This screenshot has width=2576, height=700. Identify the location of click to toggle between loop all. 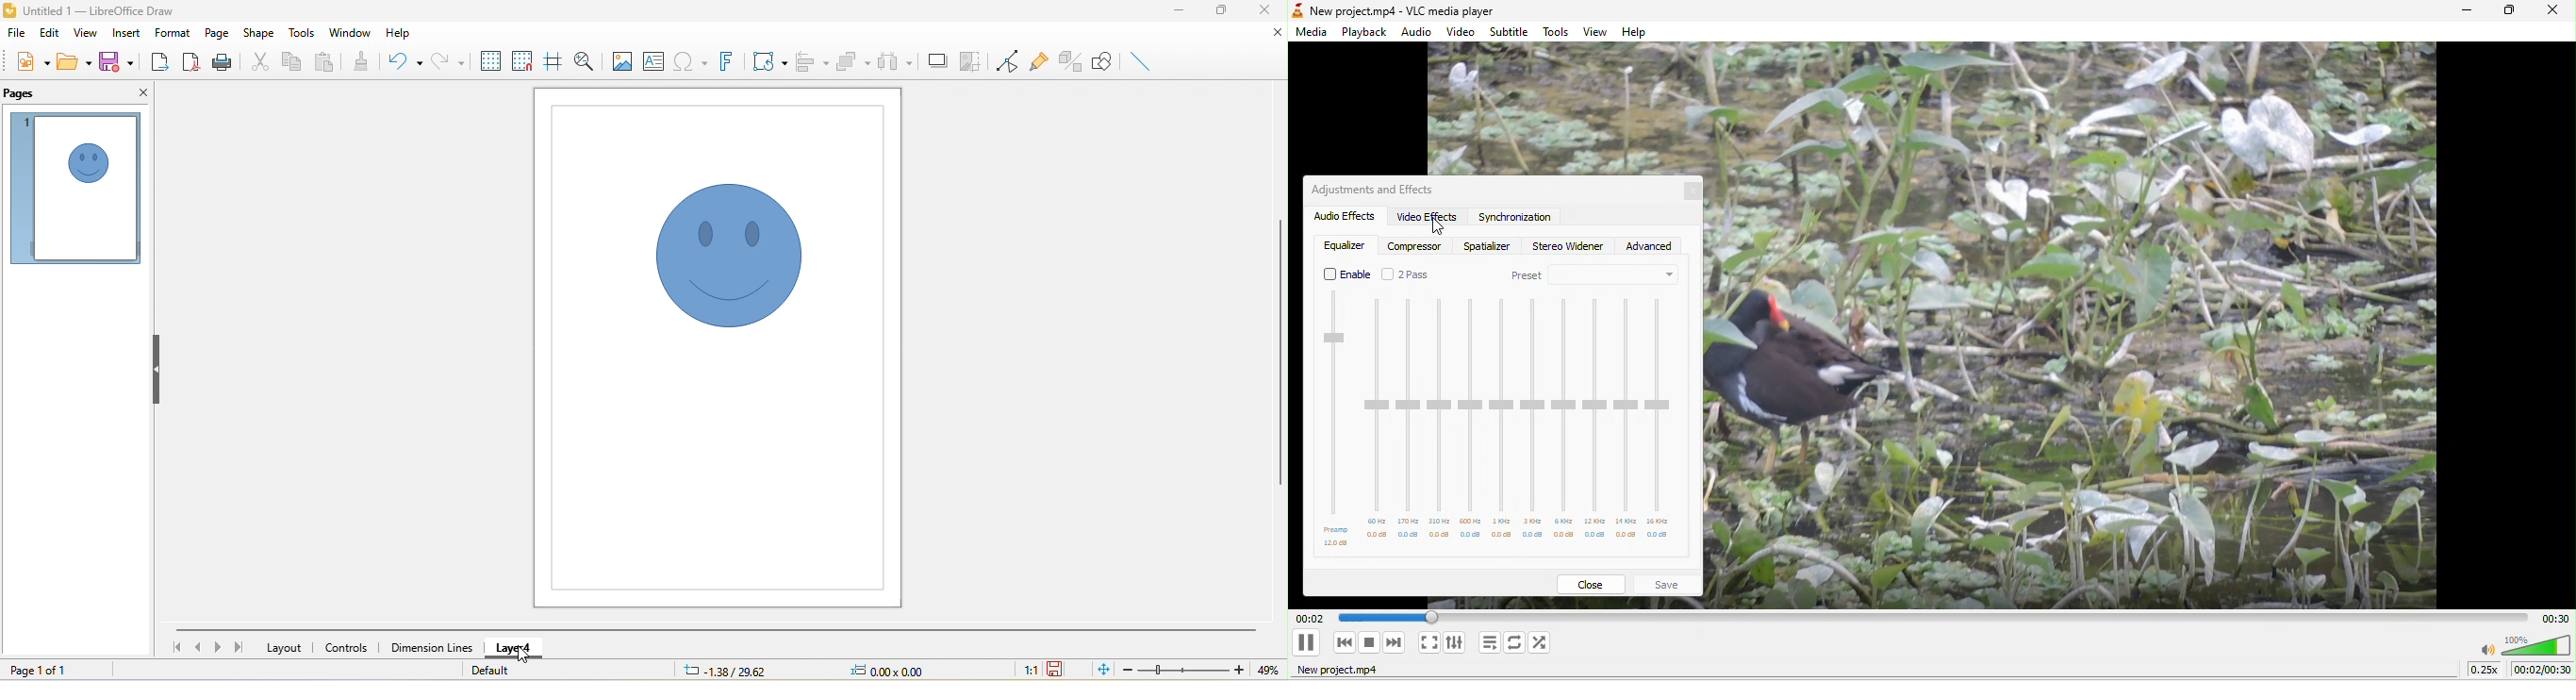
(1515, 643).